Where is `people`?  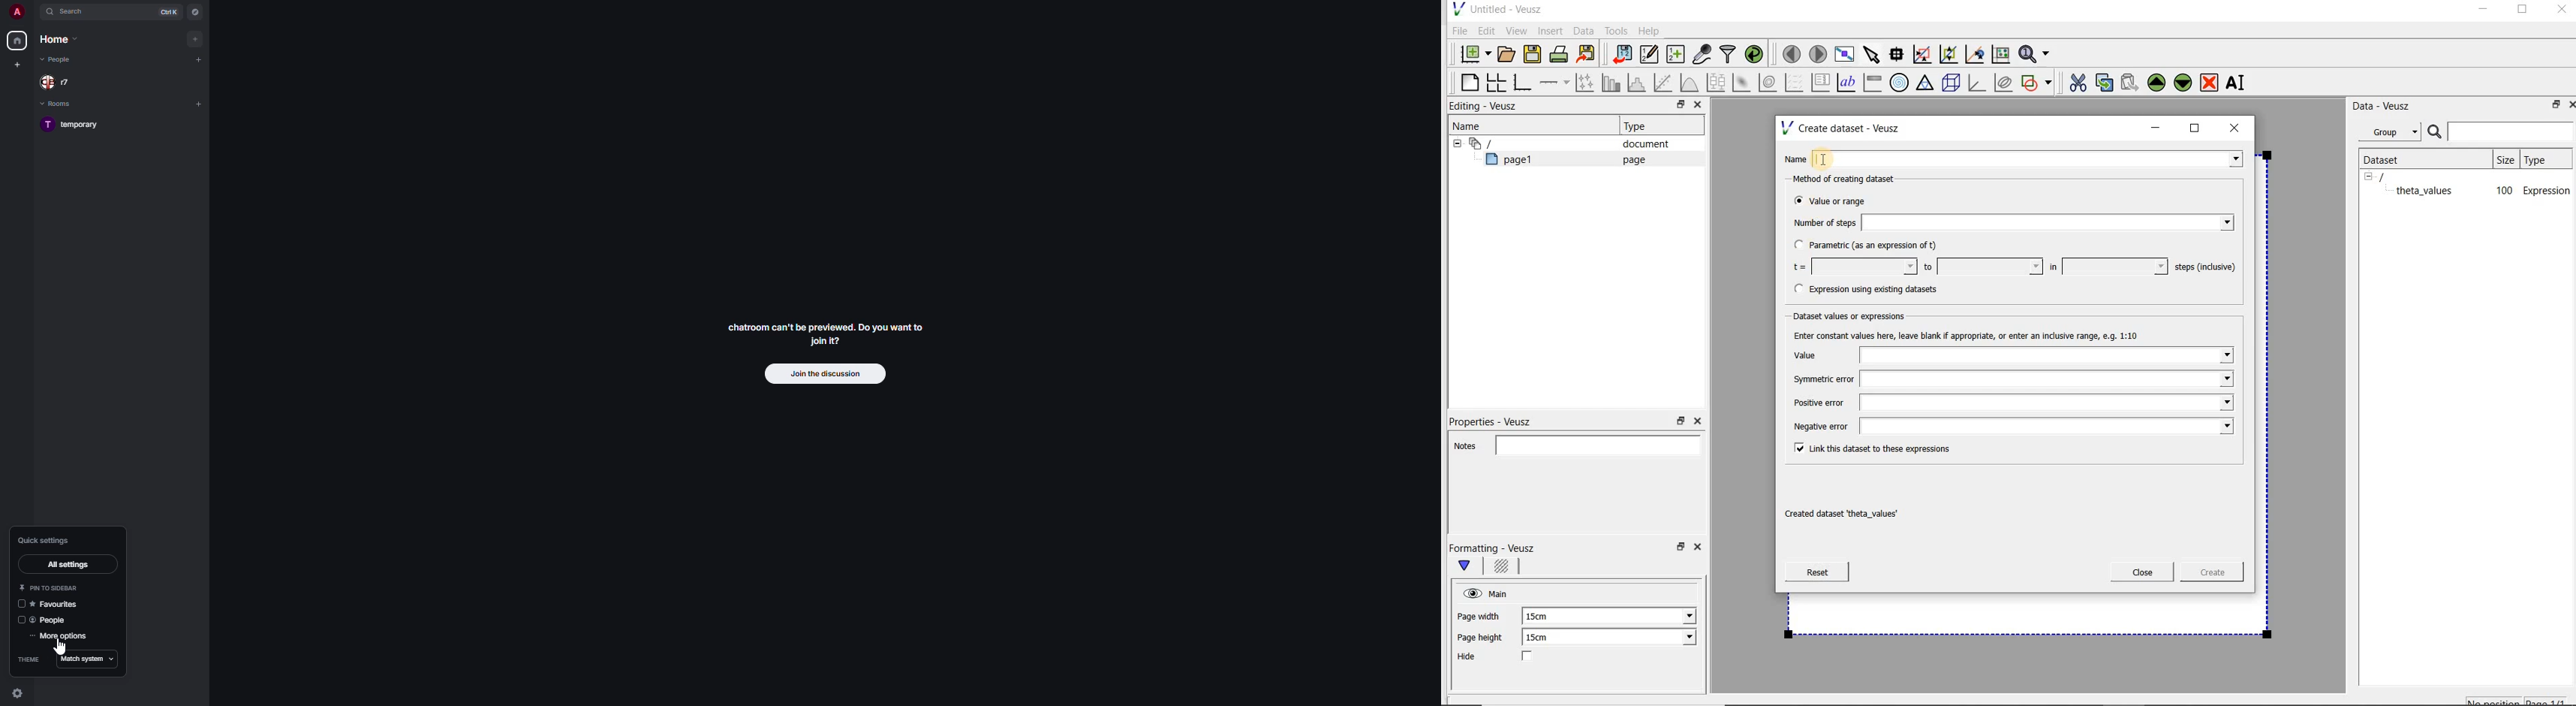 people is located at coordinates (61, 61).